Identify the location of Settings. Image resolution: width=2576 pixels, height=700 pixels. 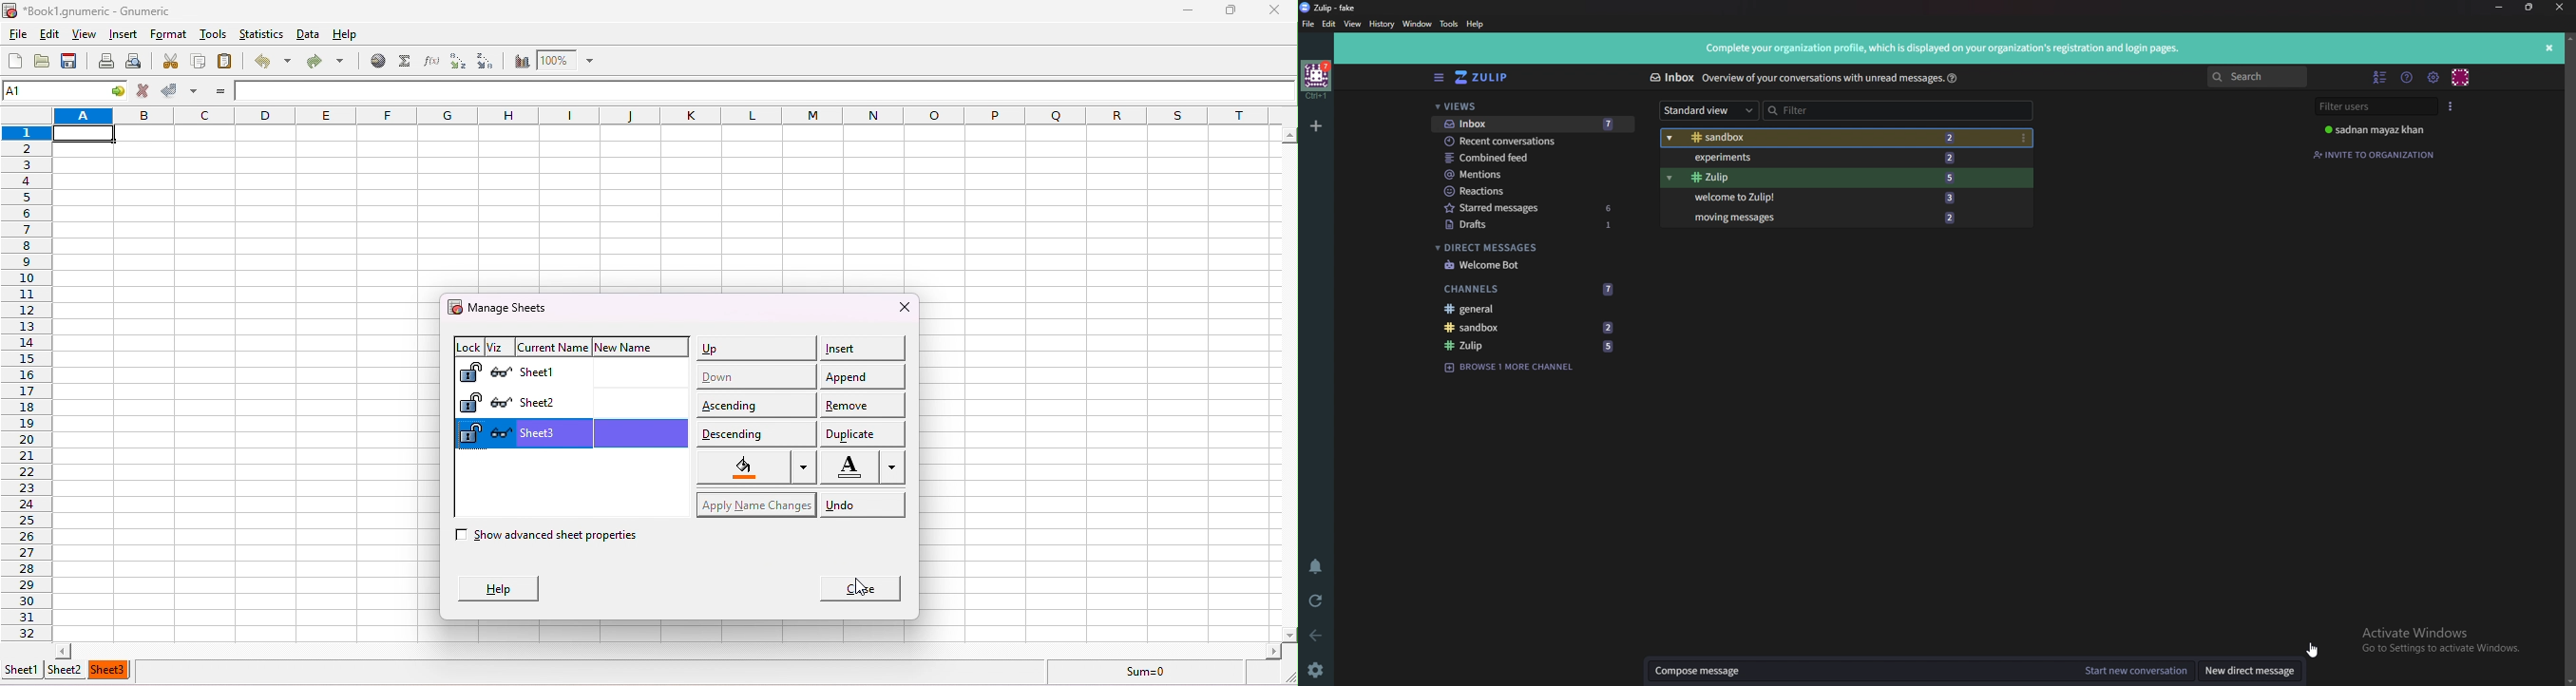
(1318, 668).